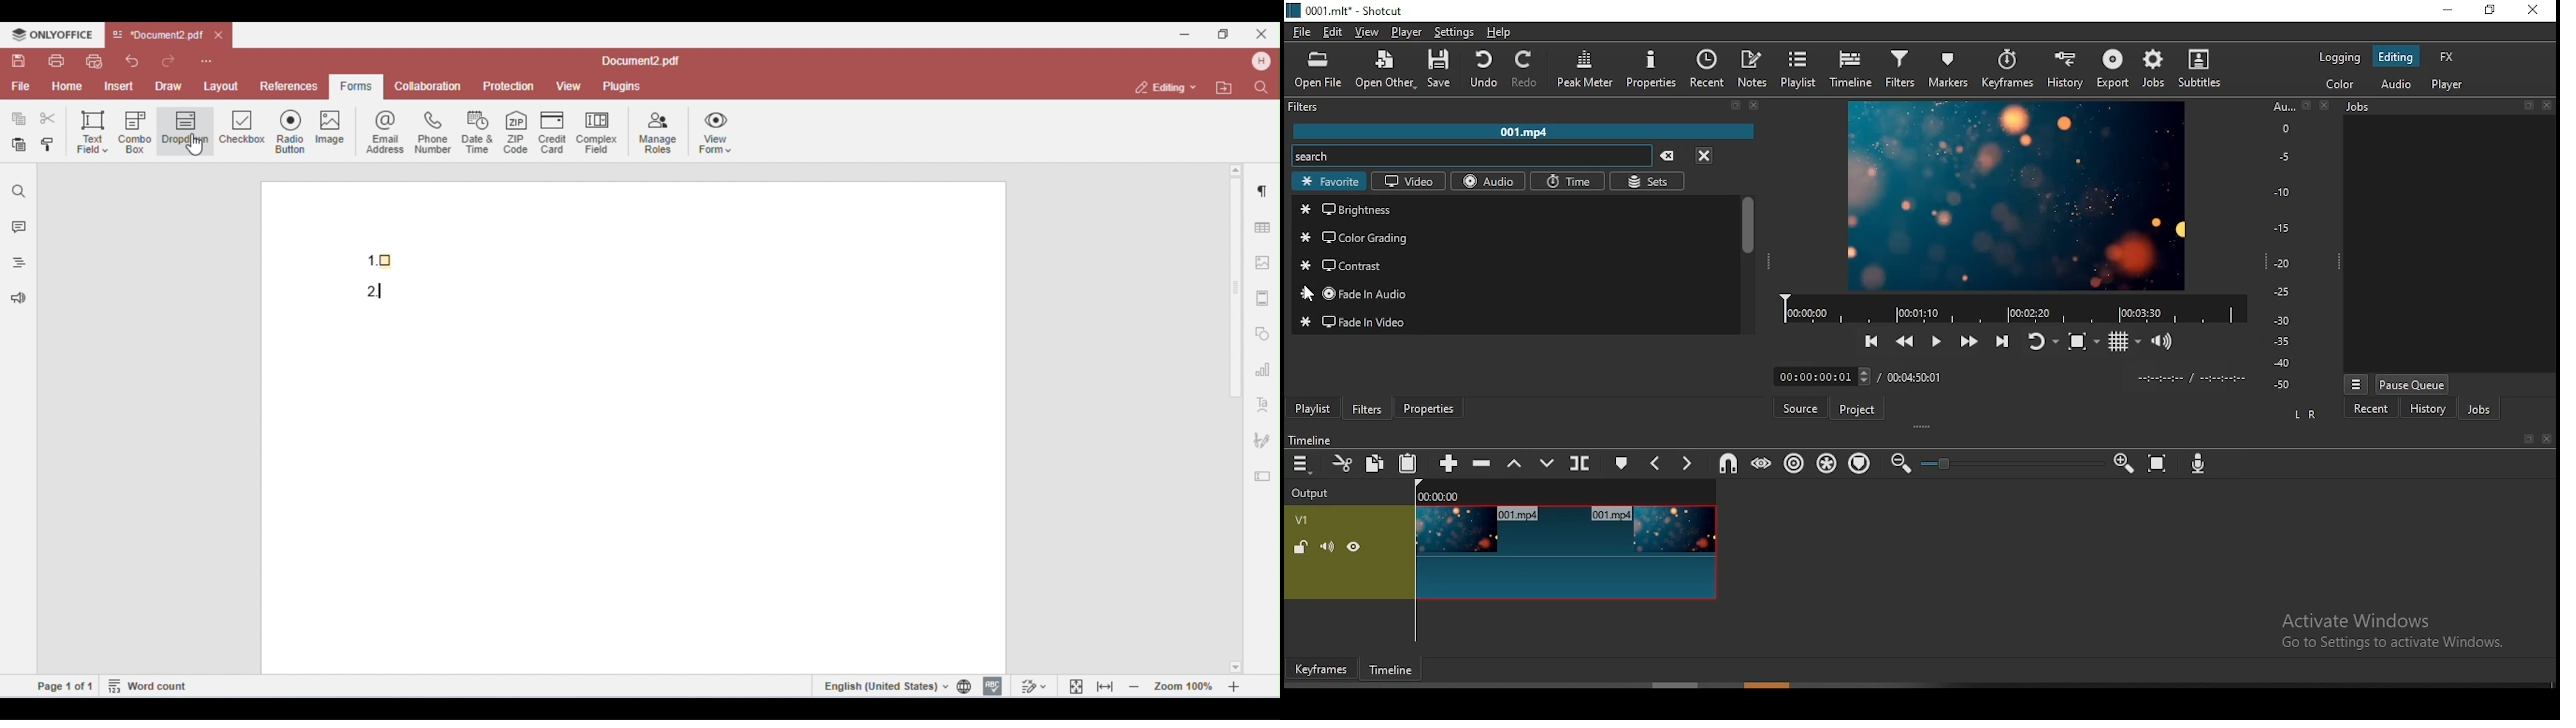 This screenshot has height=728, width=2576. What do you see at coordinates (1858, 410) in the screenshot?
I see `project` at bounding box center [1858, 410].